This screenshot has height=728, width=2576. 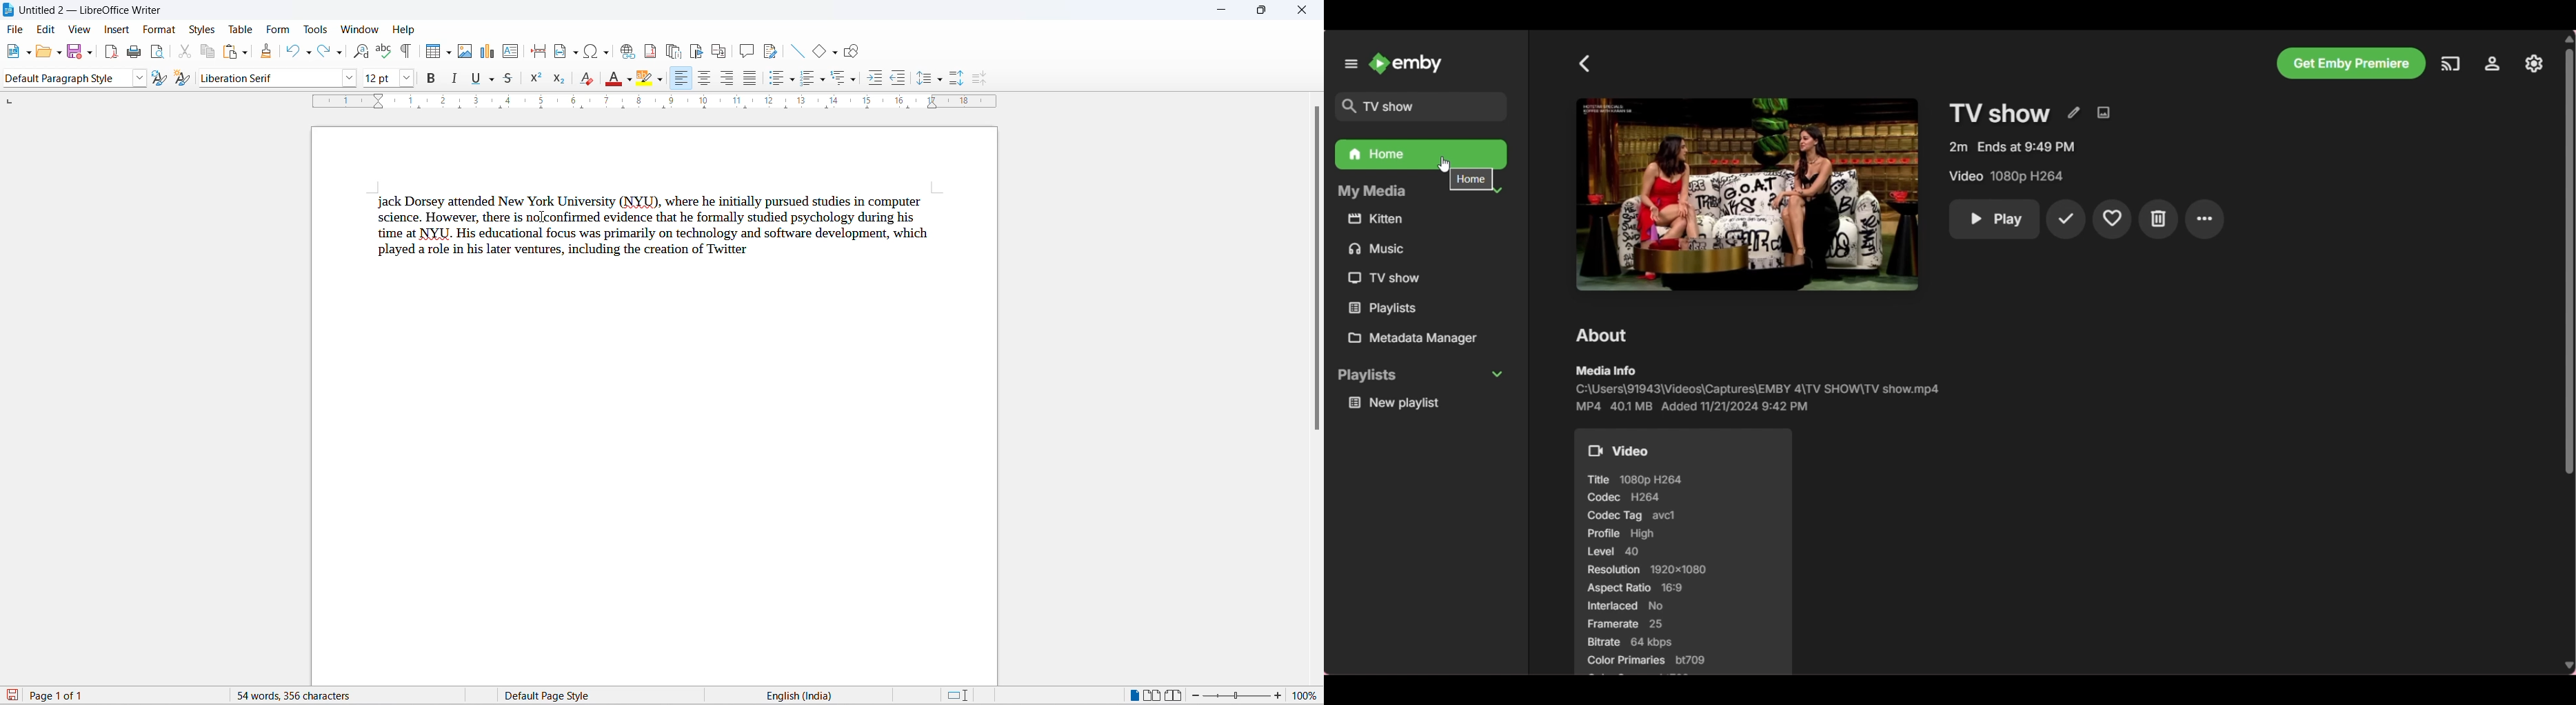 What do you see at coordinates (268, 51) in the screenshot?
I see `clone formatting` at bounding box center [268, 51].